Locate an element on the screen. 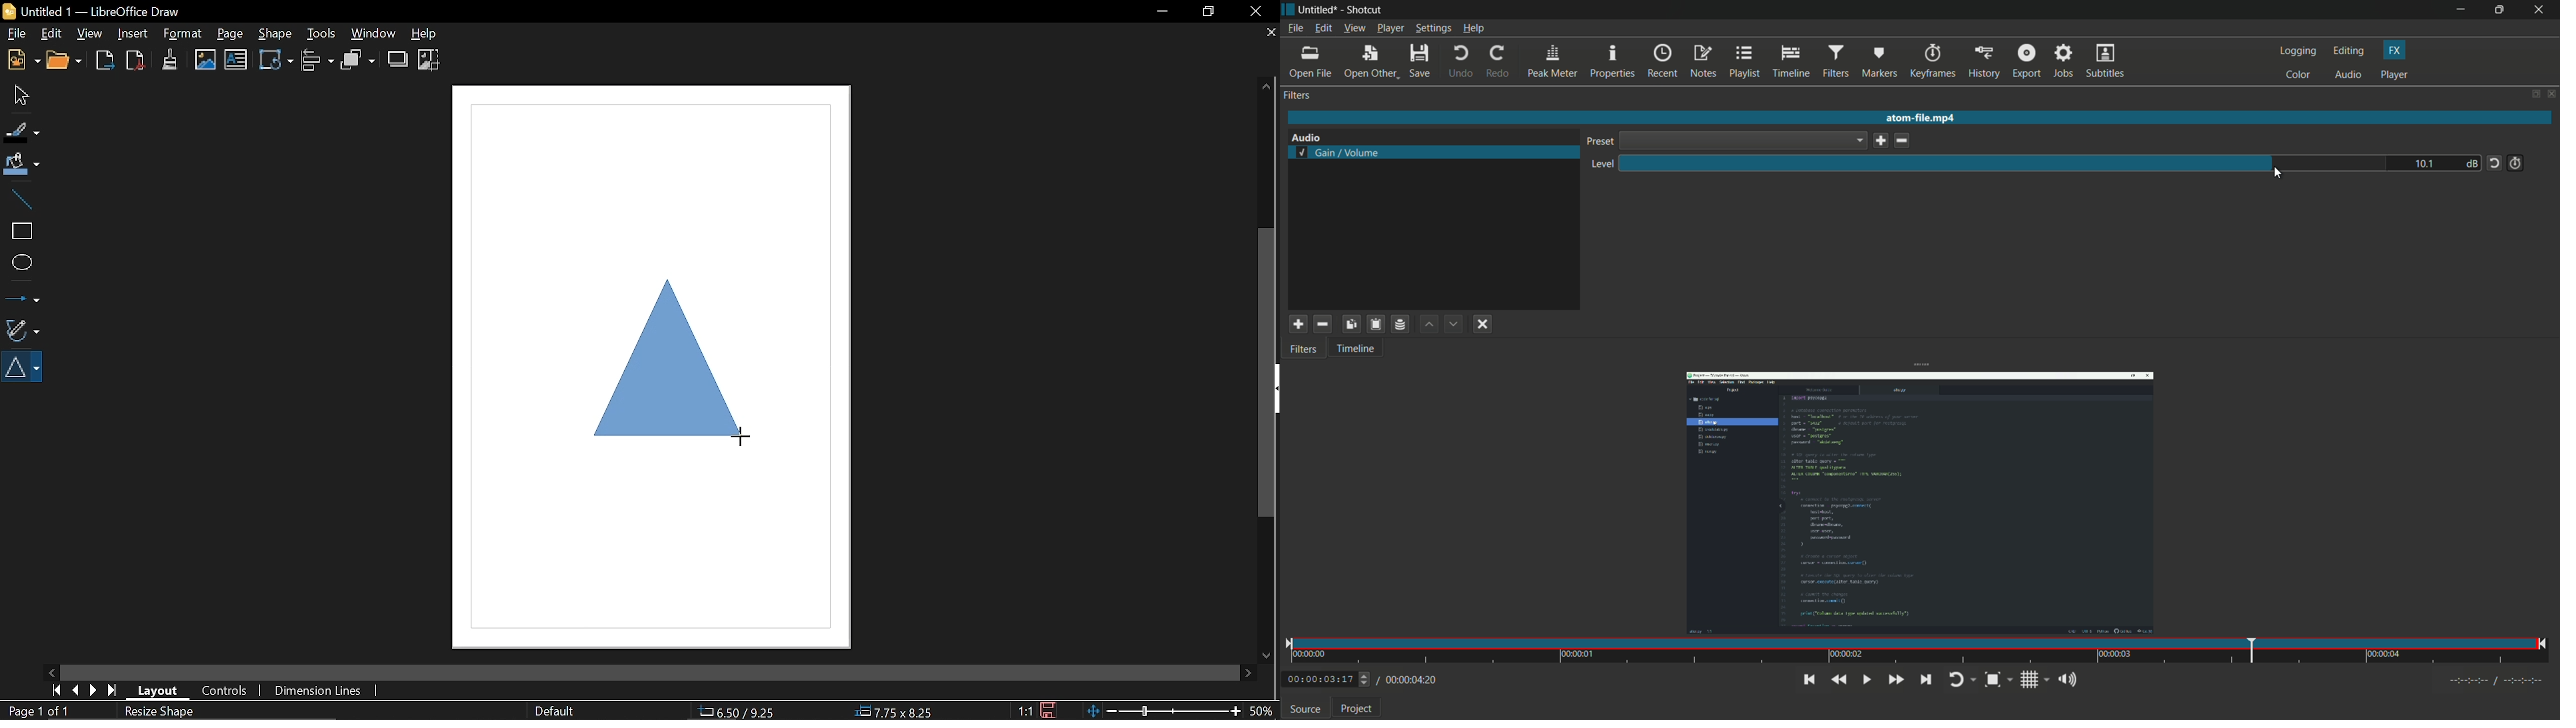 This screenshot has width=2576, height=728. Current window is located at coordinates (100, 10).